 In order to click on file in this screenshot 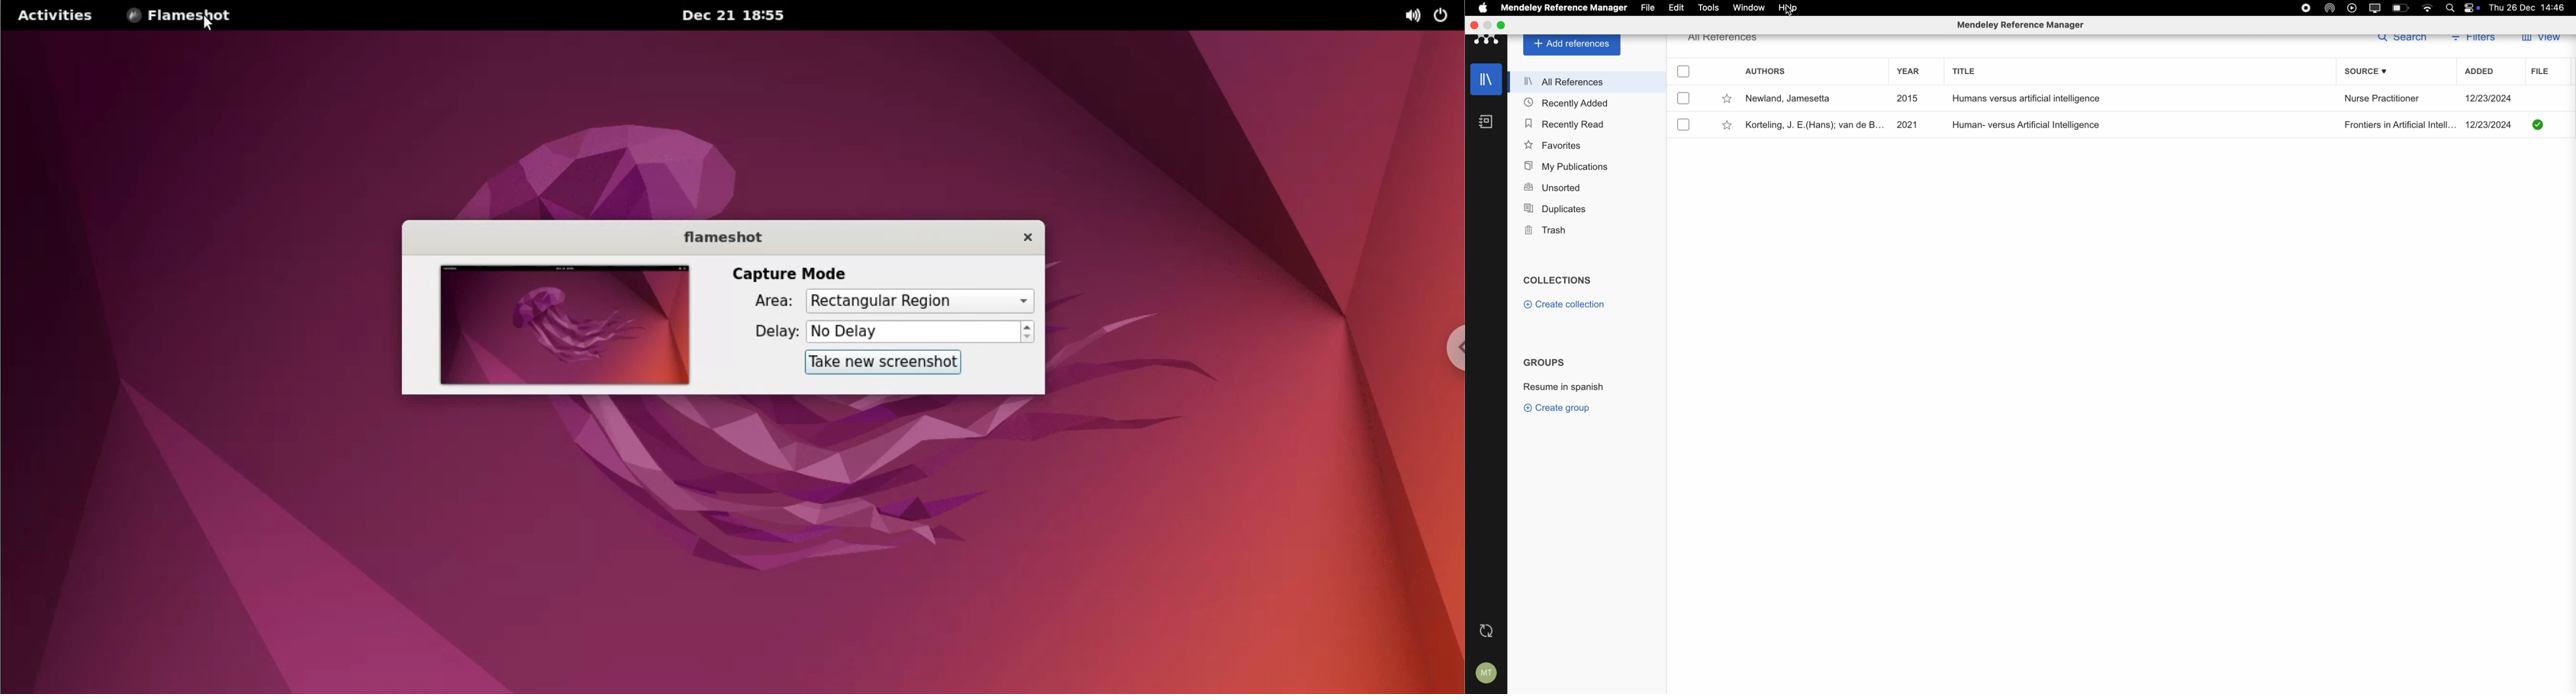, I will do `click(1646, 8)`.